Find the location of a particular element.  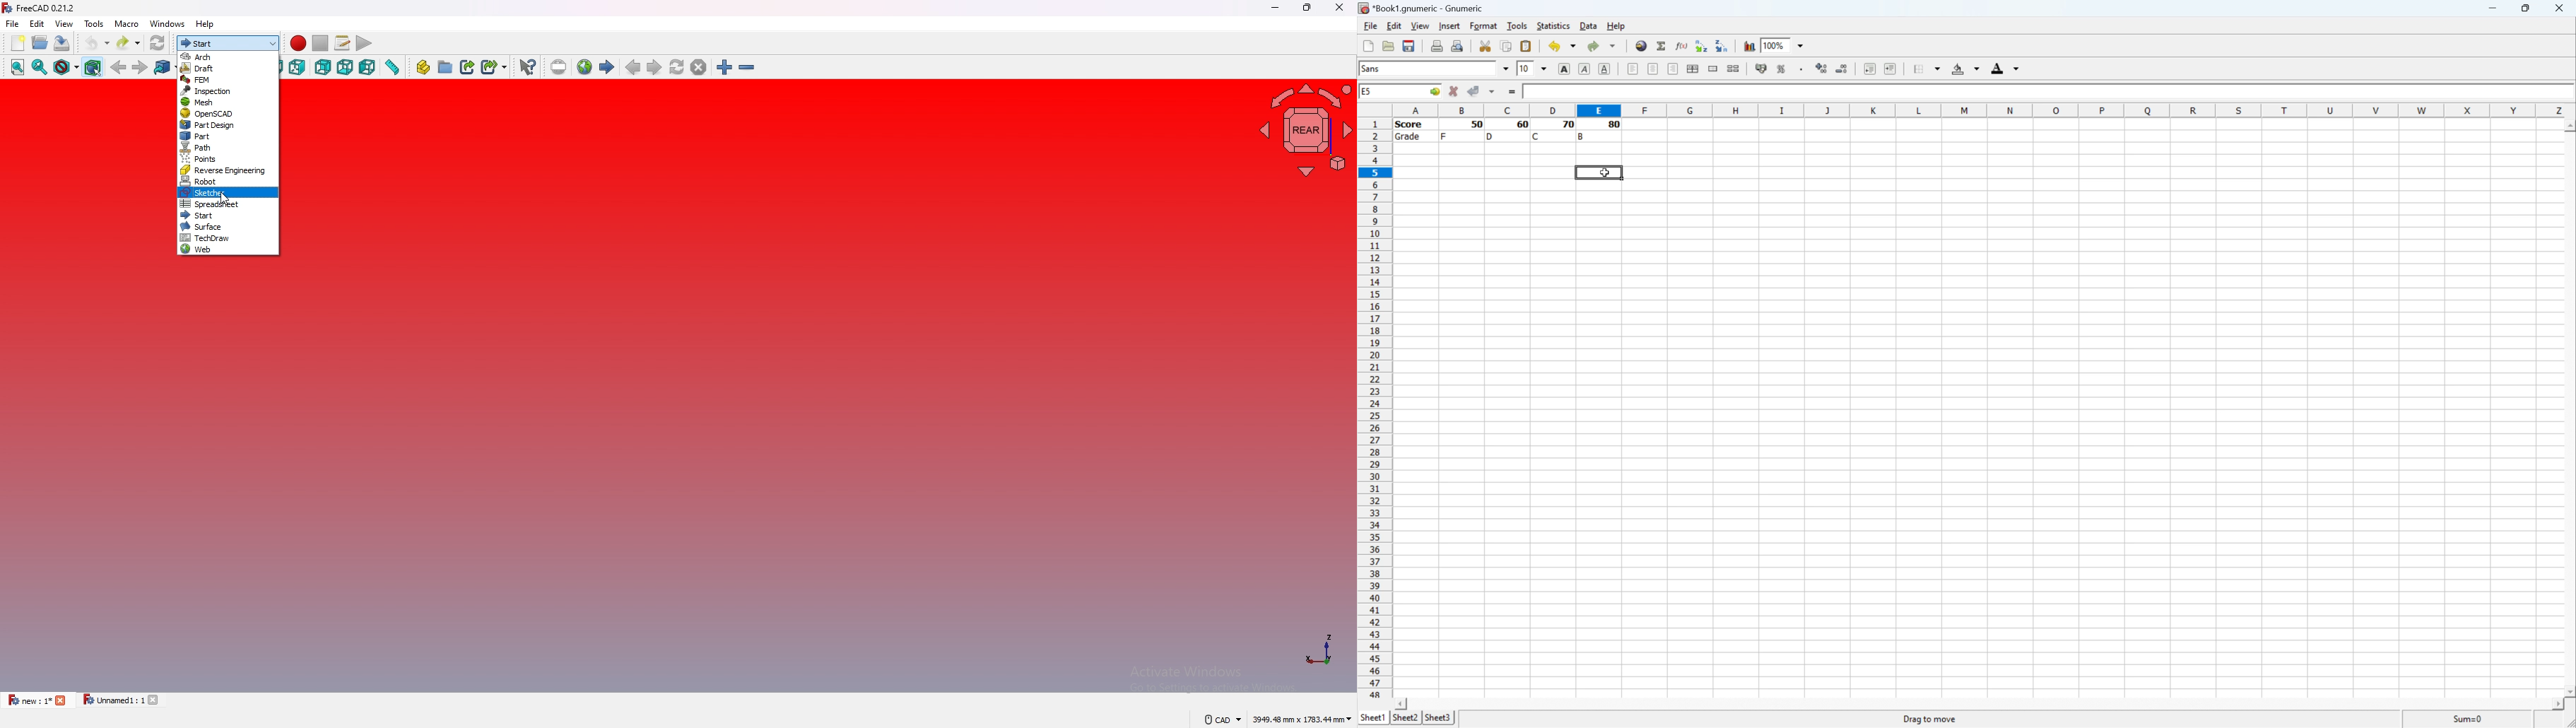

undo is located at coordinates (97, 43).